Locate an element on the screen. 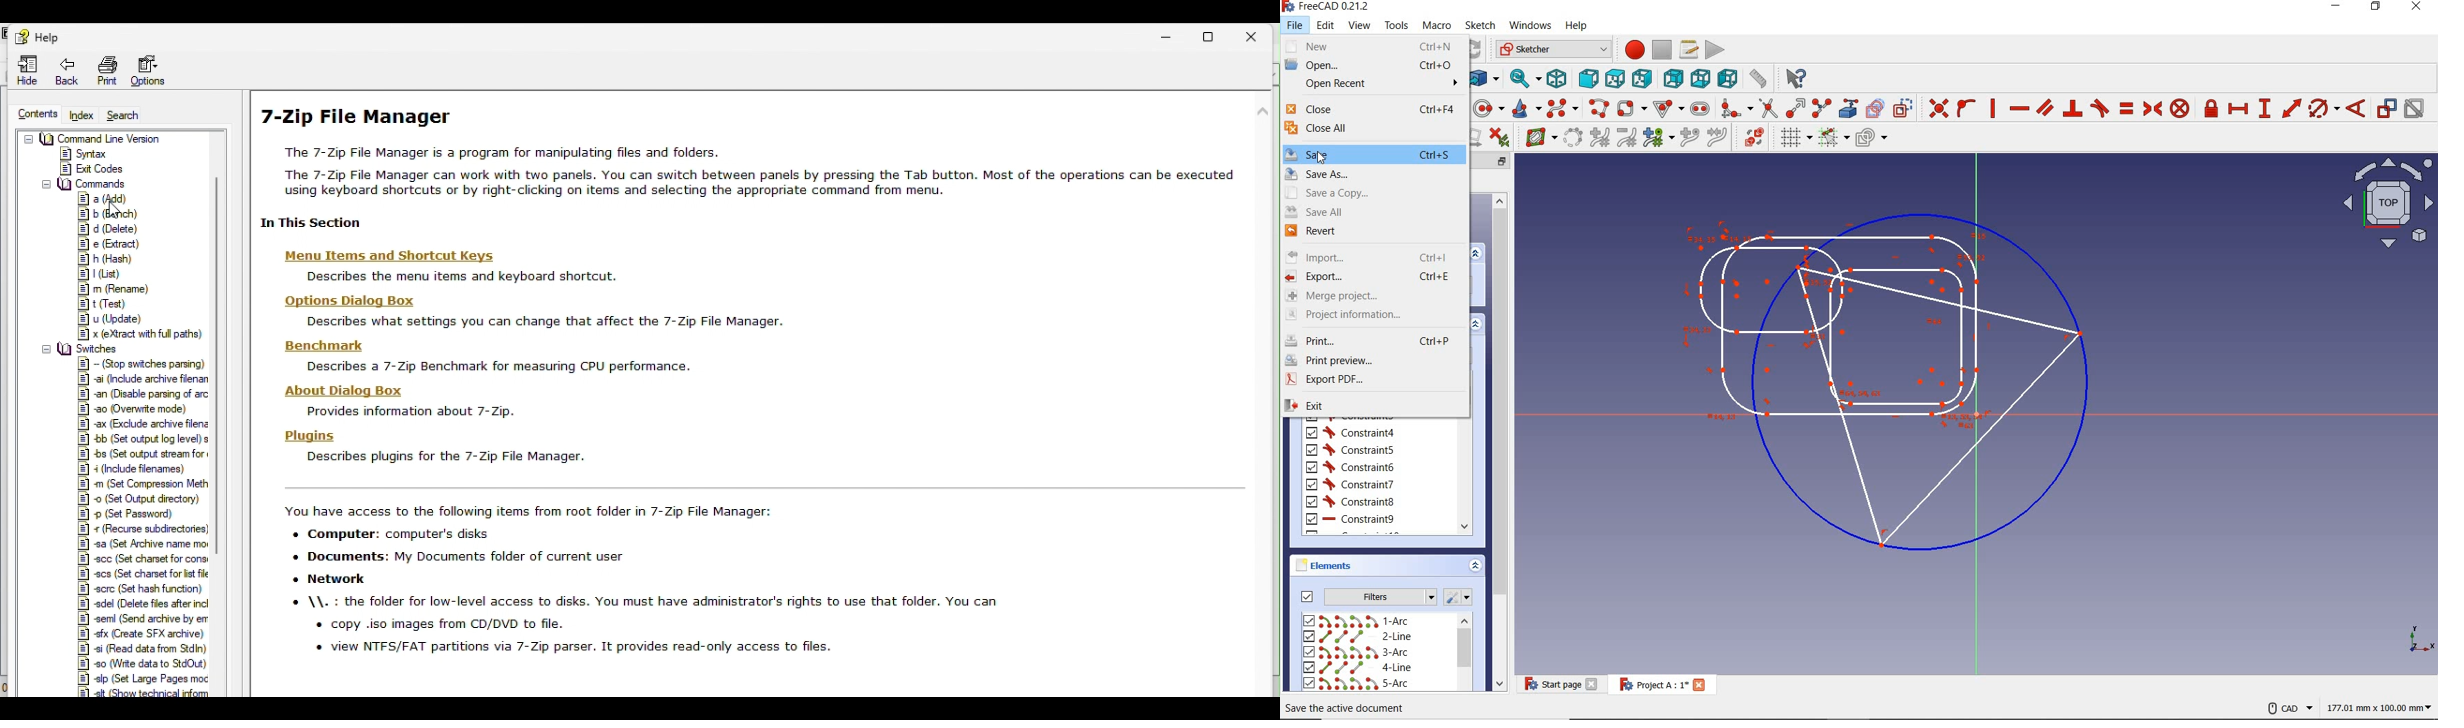  macro is located at coordinates (1437, 28).